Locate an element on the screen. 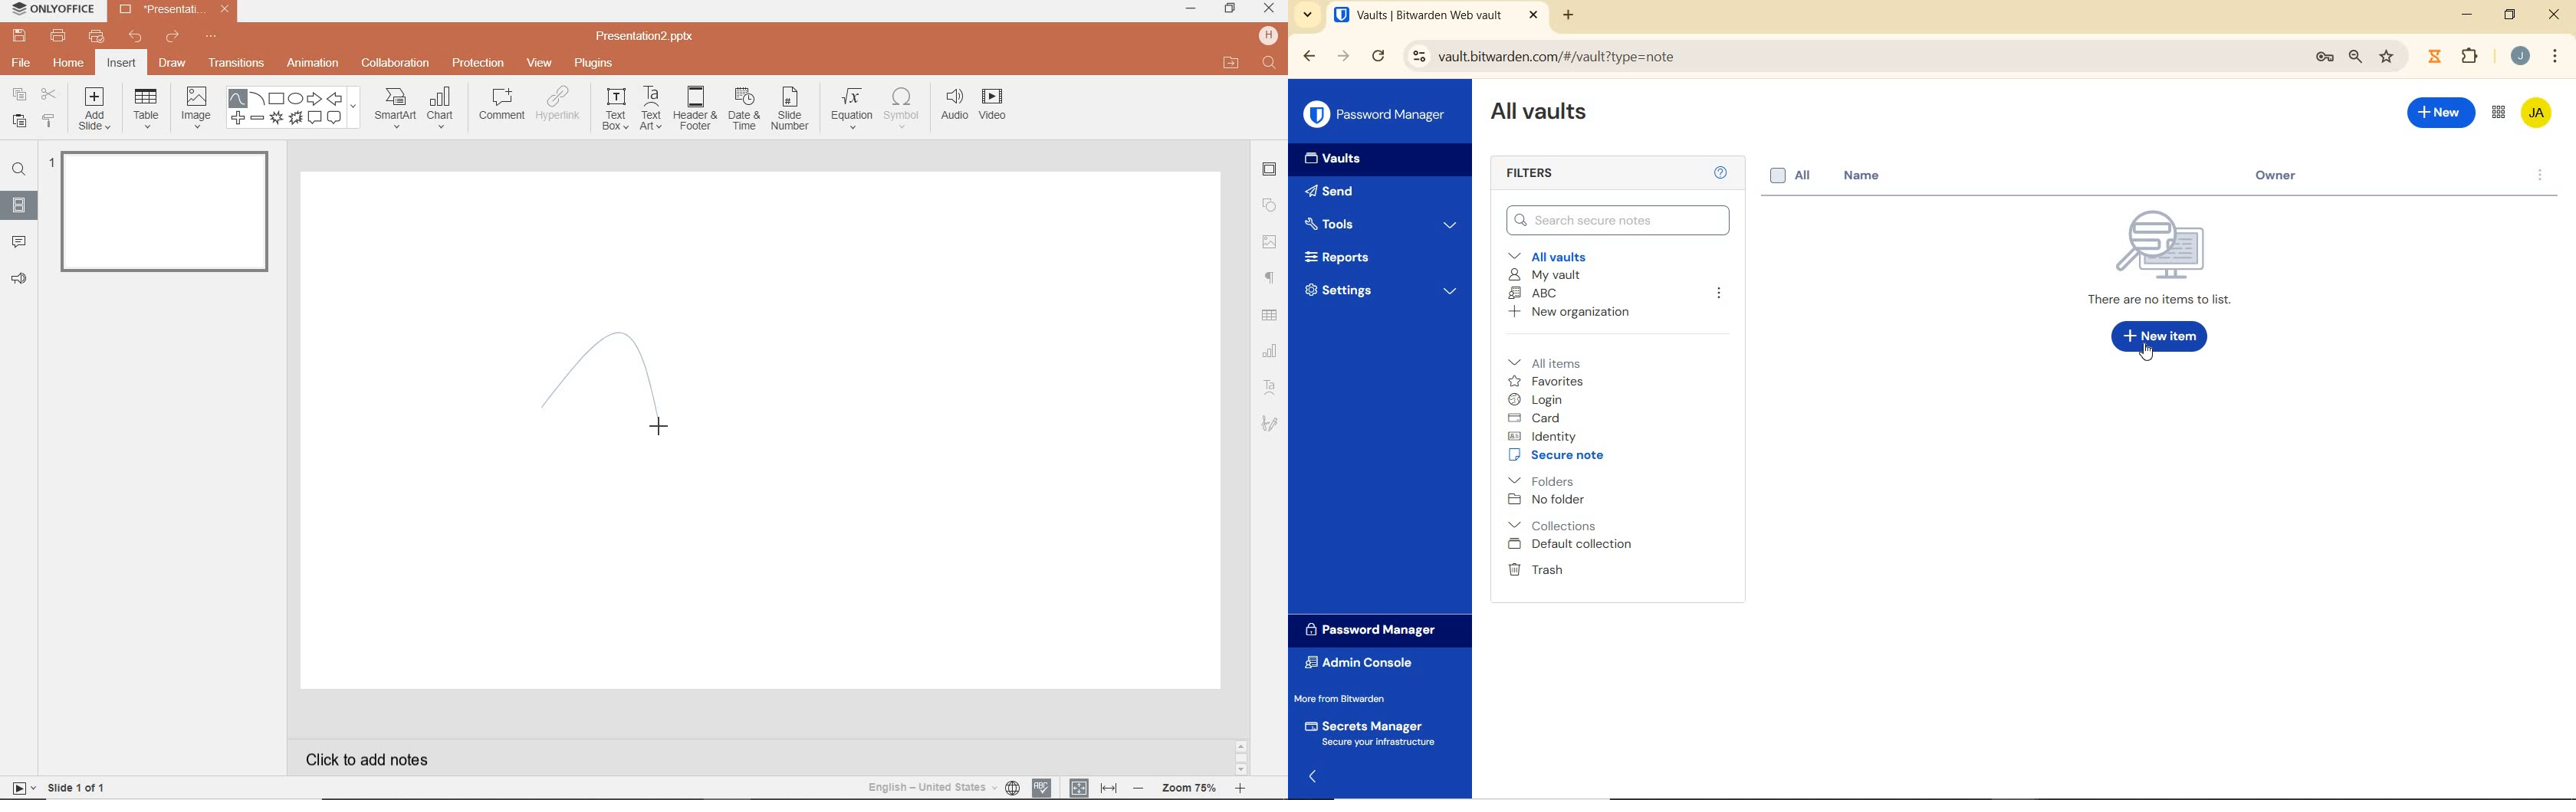  Password Manager is located at coordinates (1378, 631).